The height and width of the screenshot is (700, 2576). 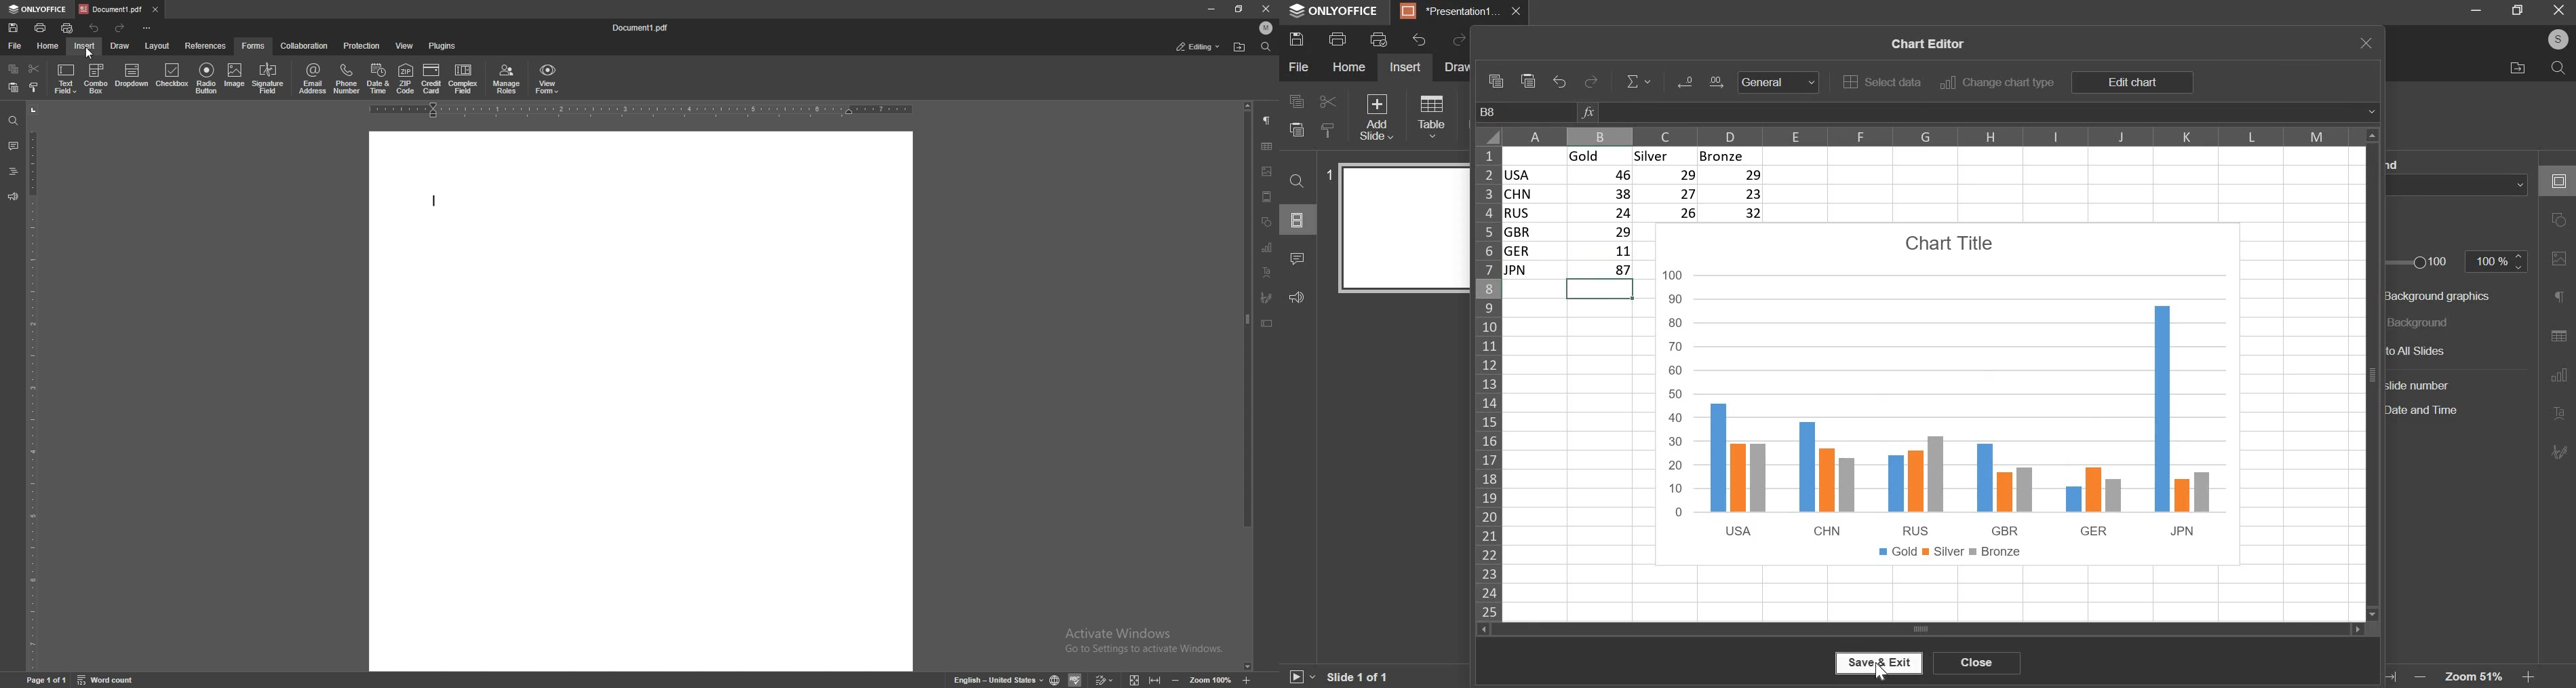 I want to click on text box, so click(x=1268, y=323).